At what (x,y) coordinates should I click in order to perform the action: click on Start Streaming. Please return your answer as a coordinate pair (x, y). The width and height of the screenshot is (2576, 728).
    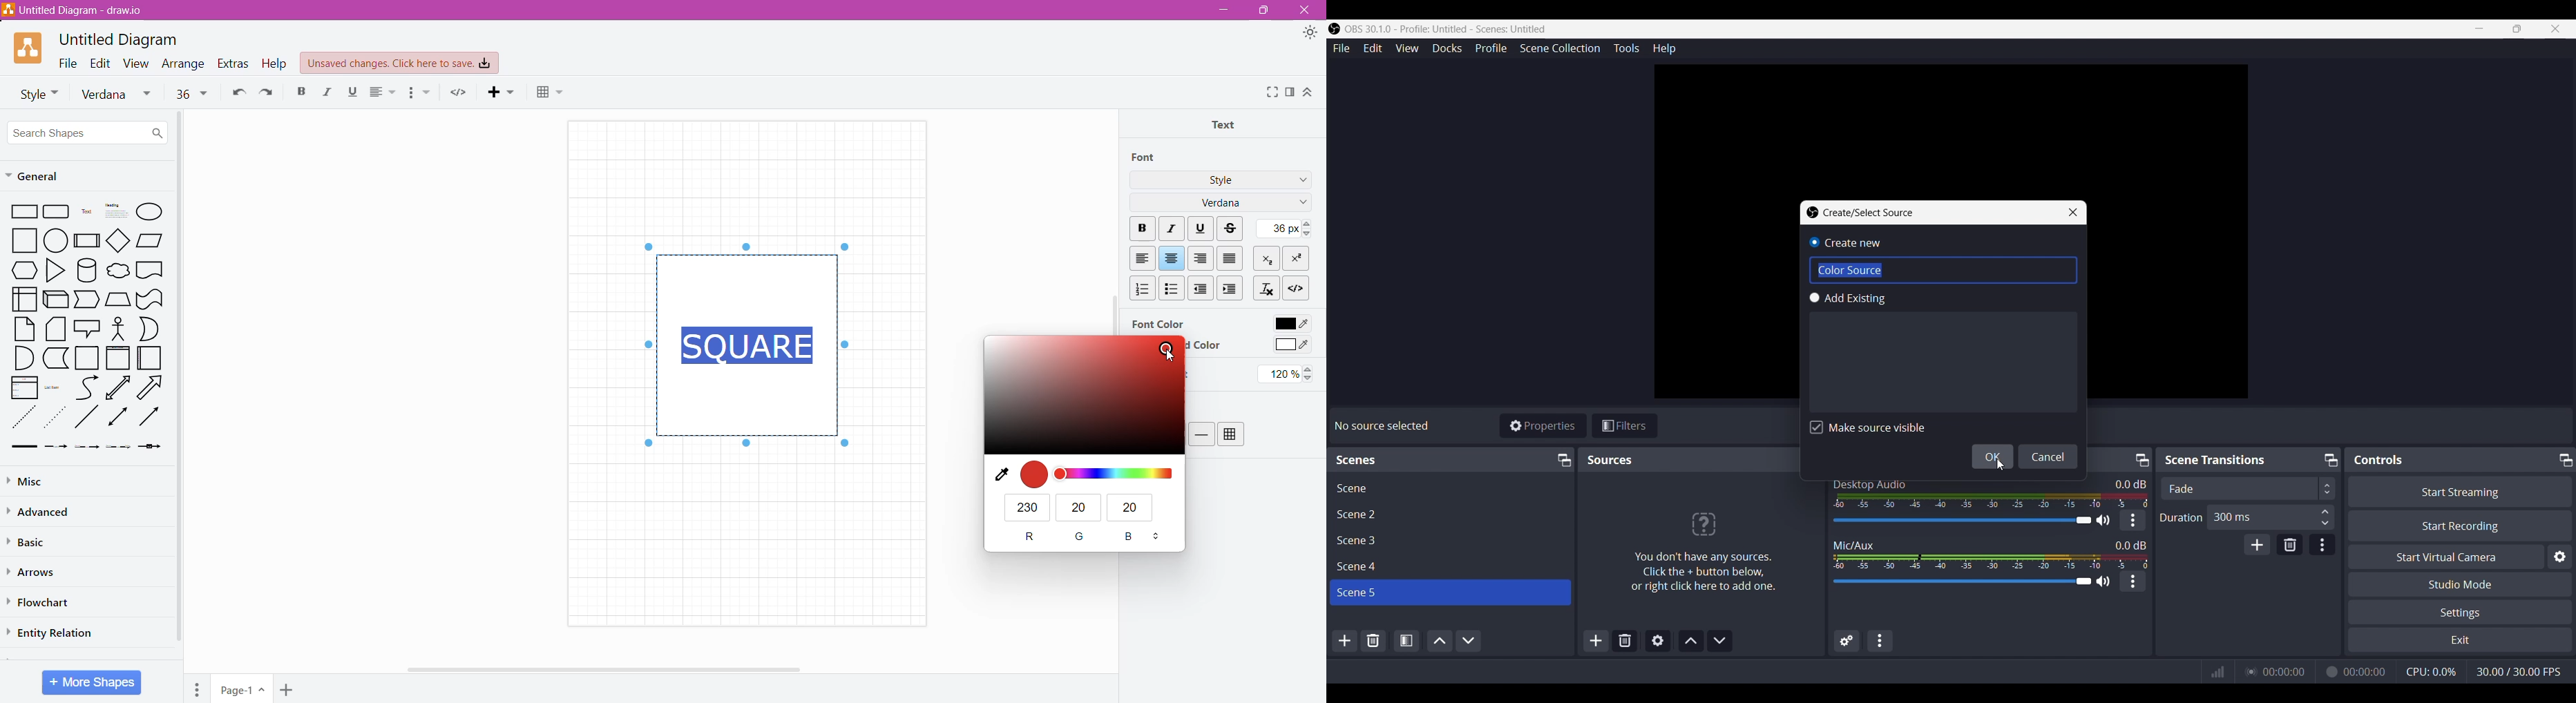
    Looking at the image, I should click on (2459, 490).